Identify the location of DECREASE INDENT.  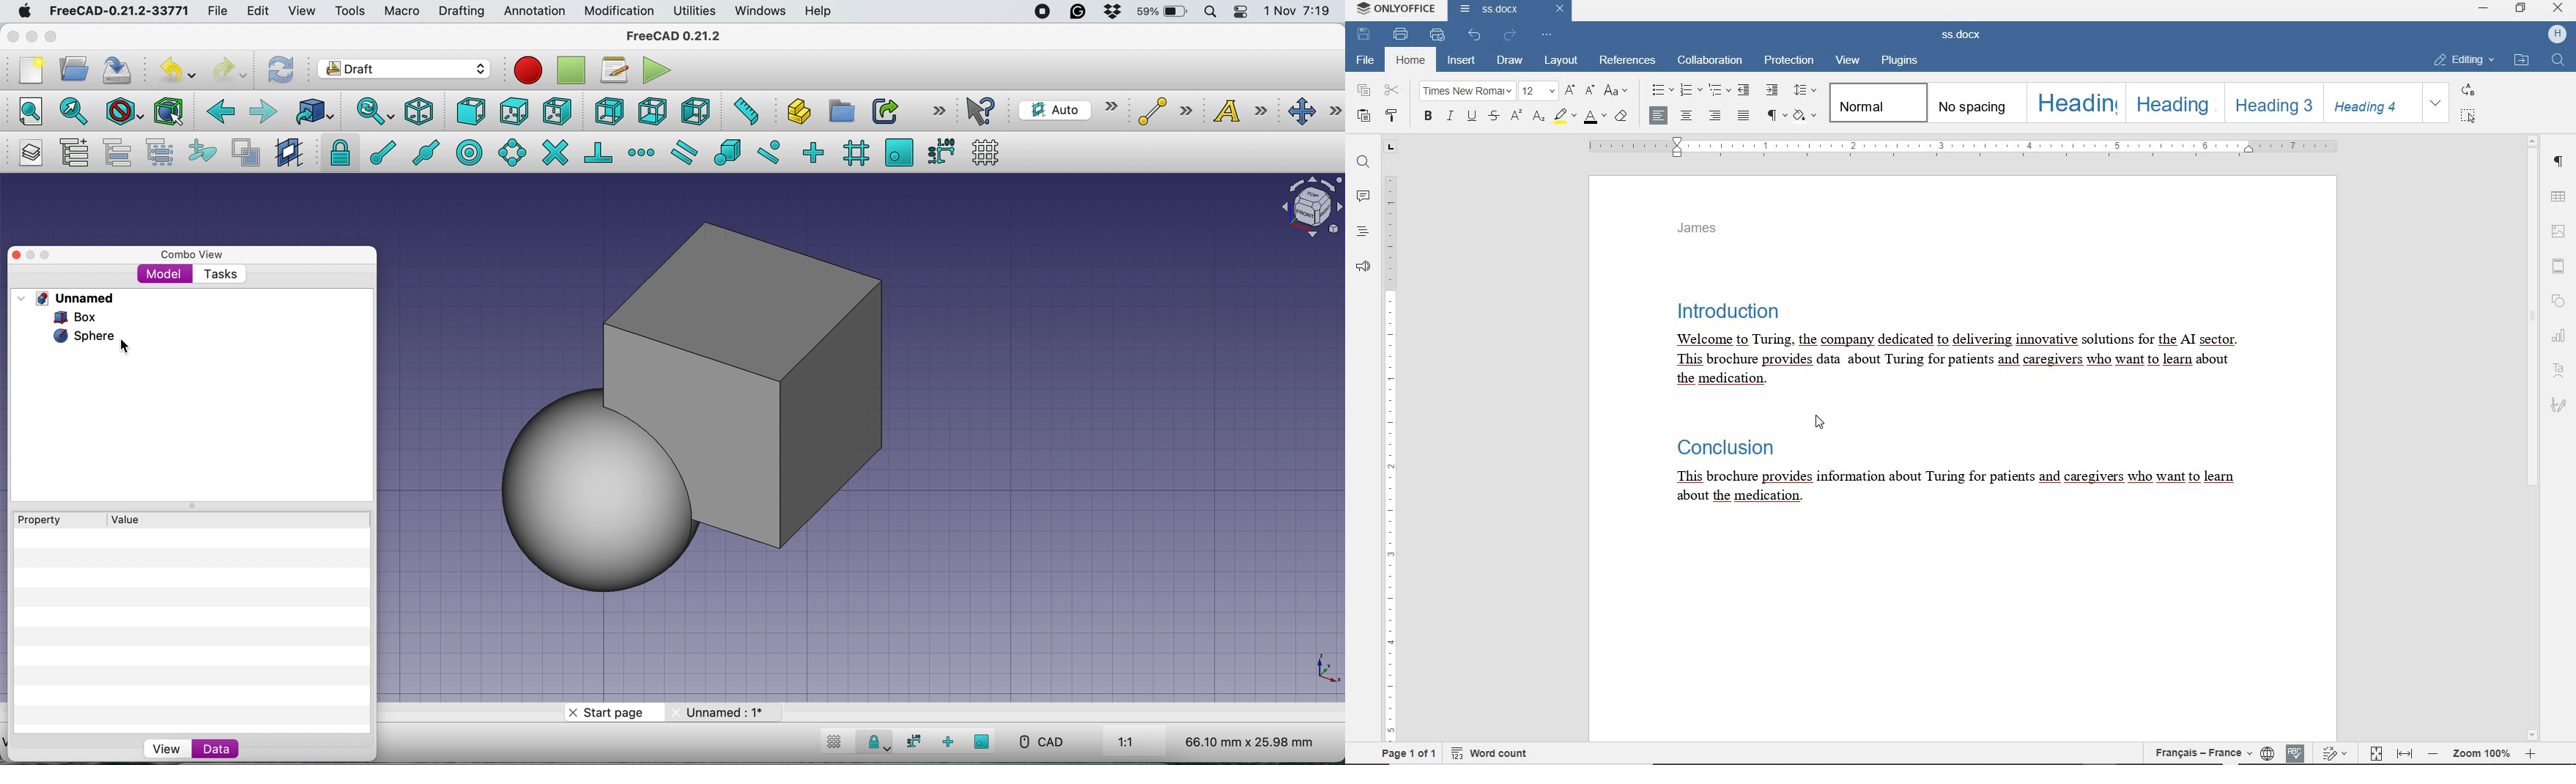
(1744, 91).